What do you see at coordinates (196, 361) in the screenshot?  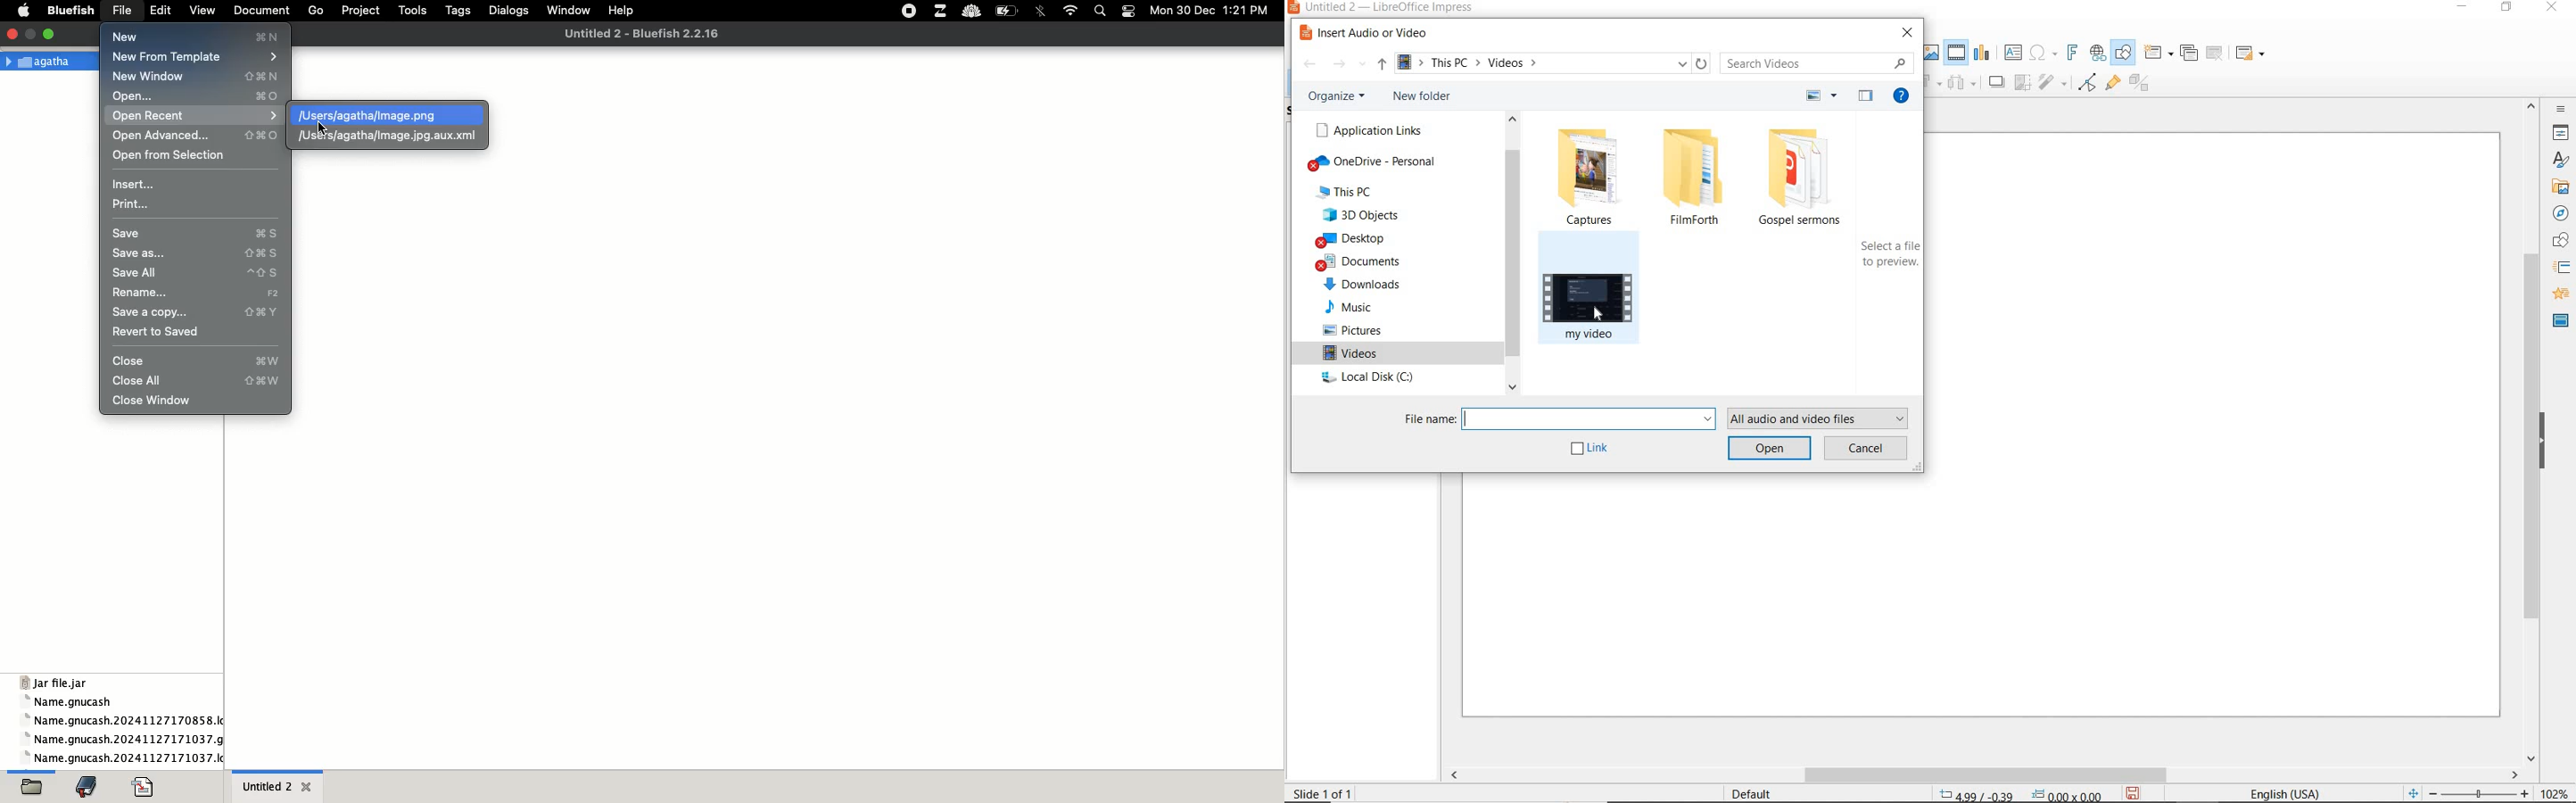 I see `close` at bounding box center [196, 361].